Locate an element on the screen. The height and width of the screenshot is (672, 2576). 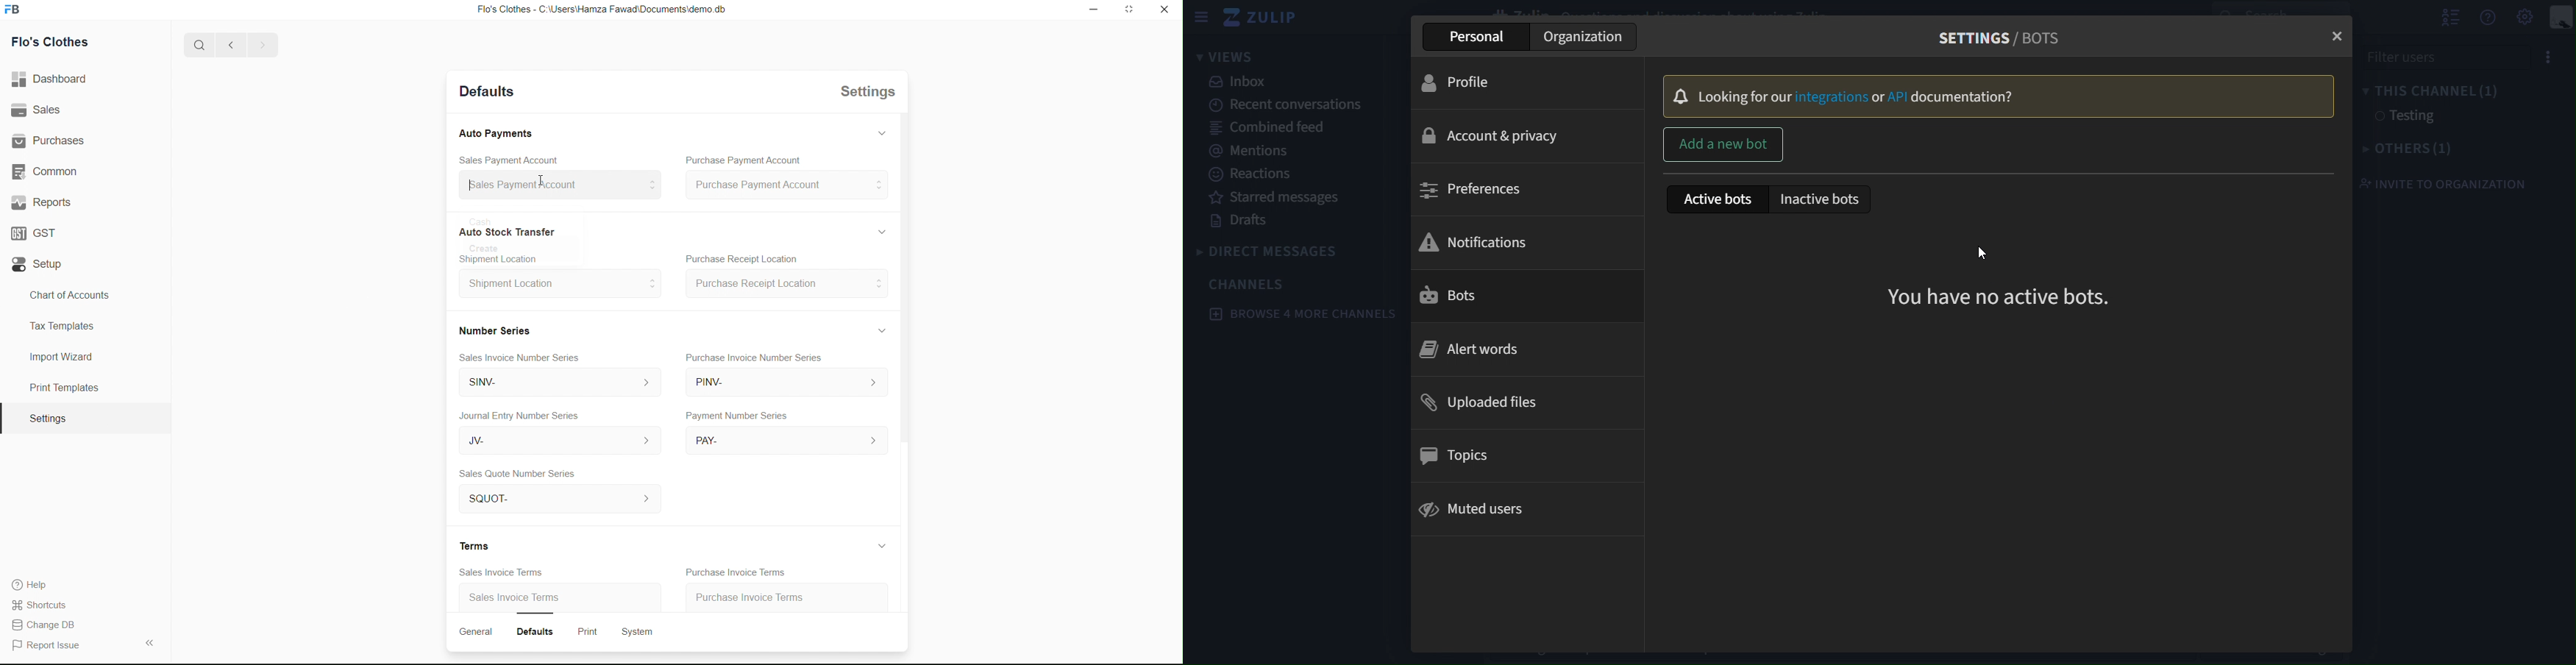
Journal Entry Number Series is located at coordinates (516, 416).